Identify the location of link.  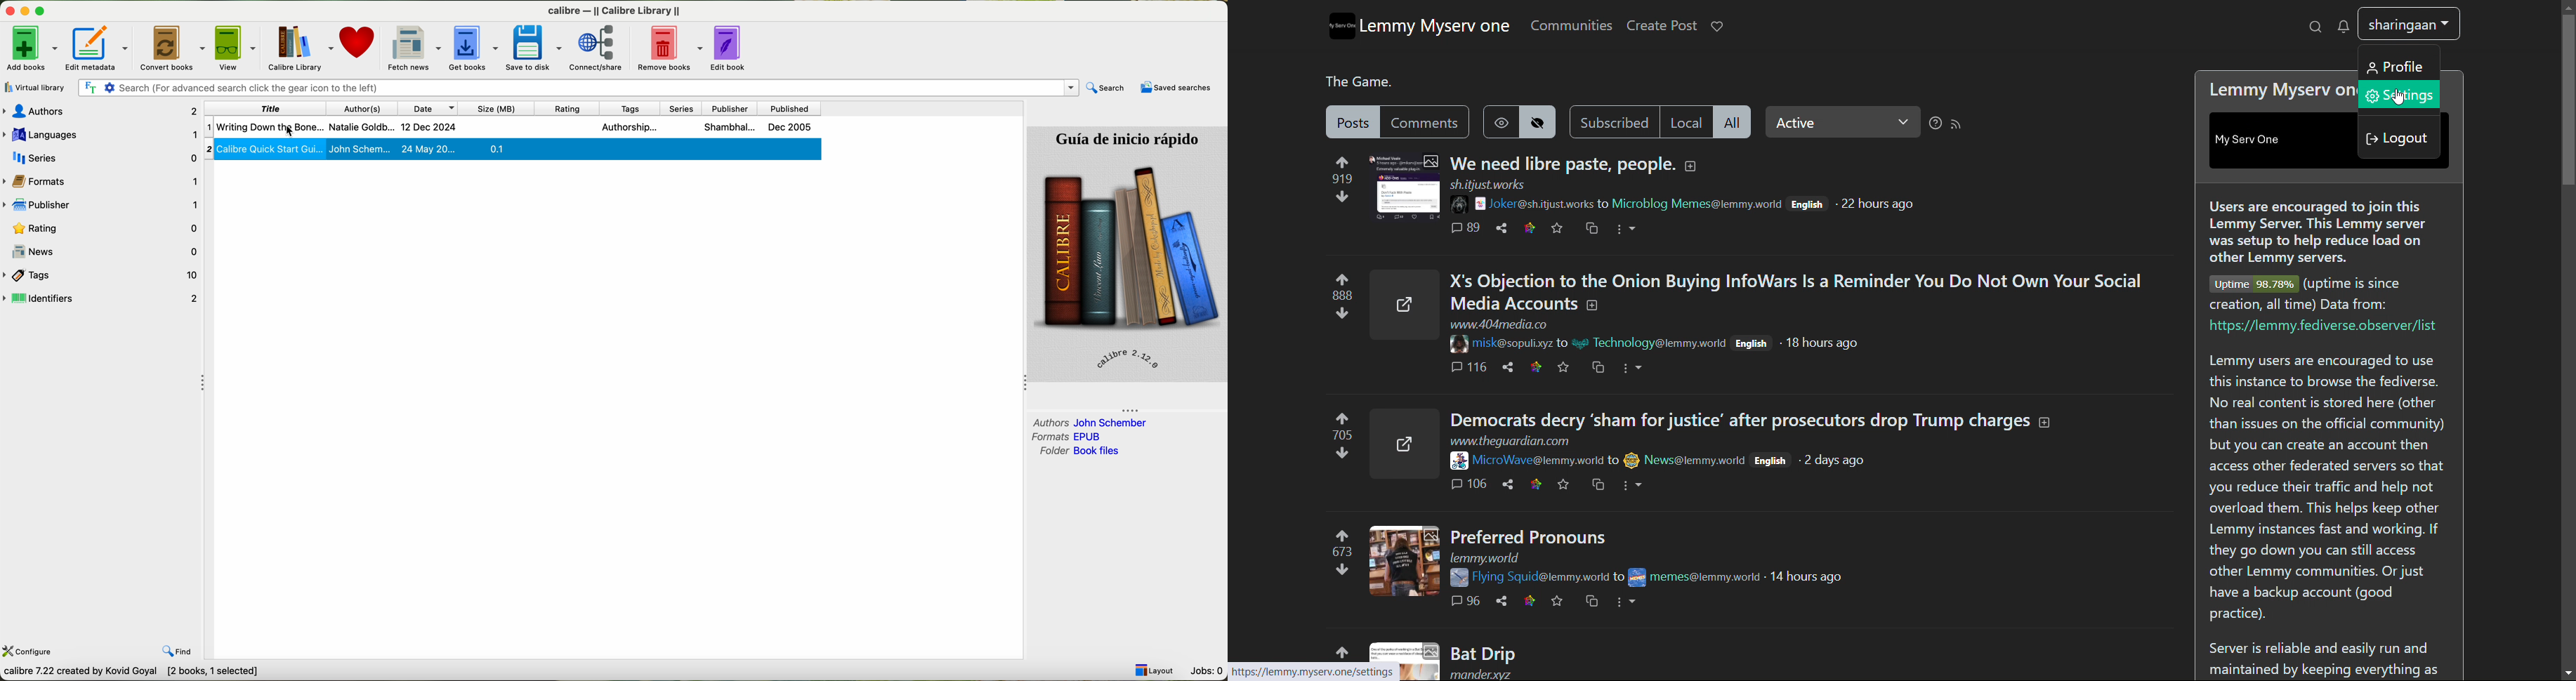
(1539, 484).